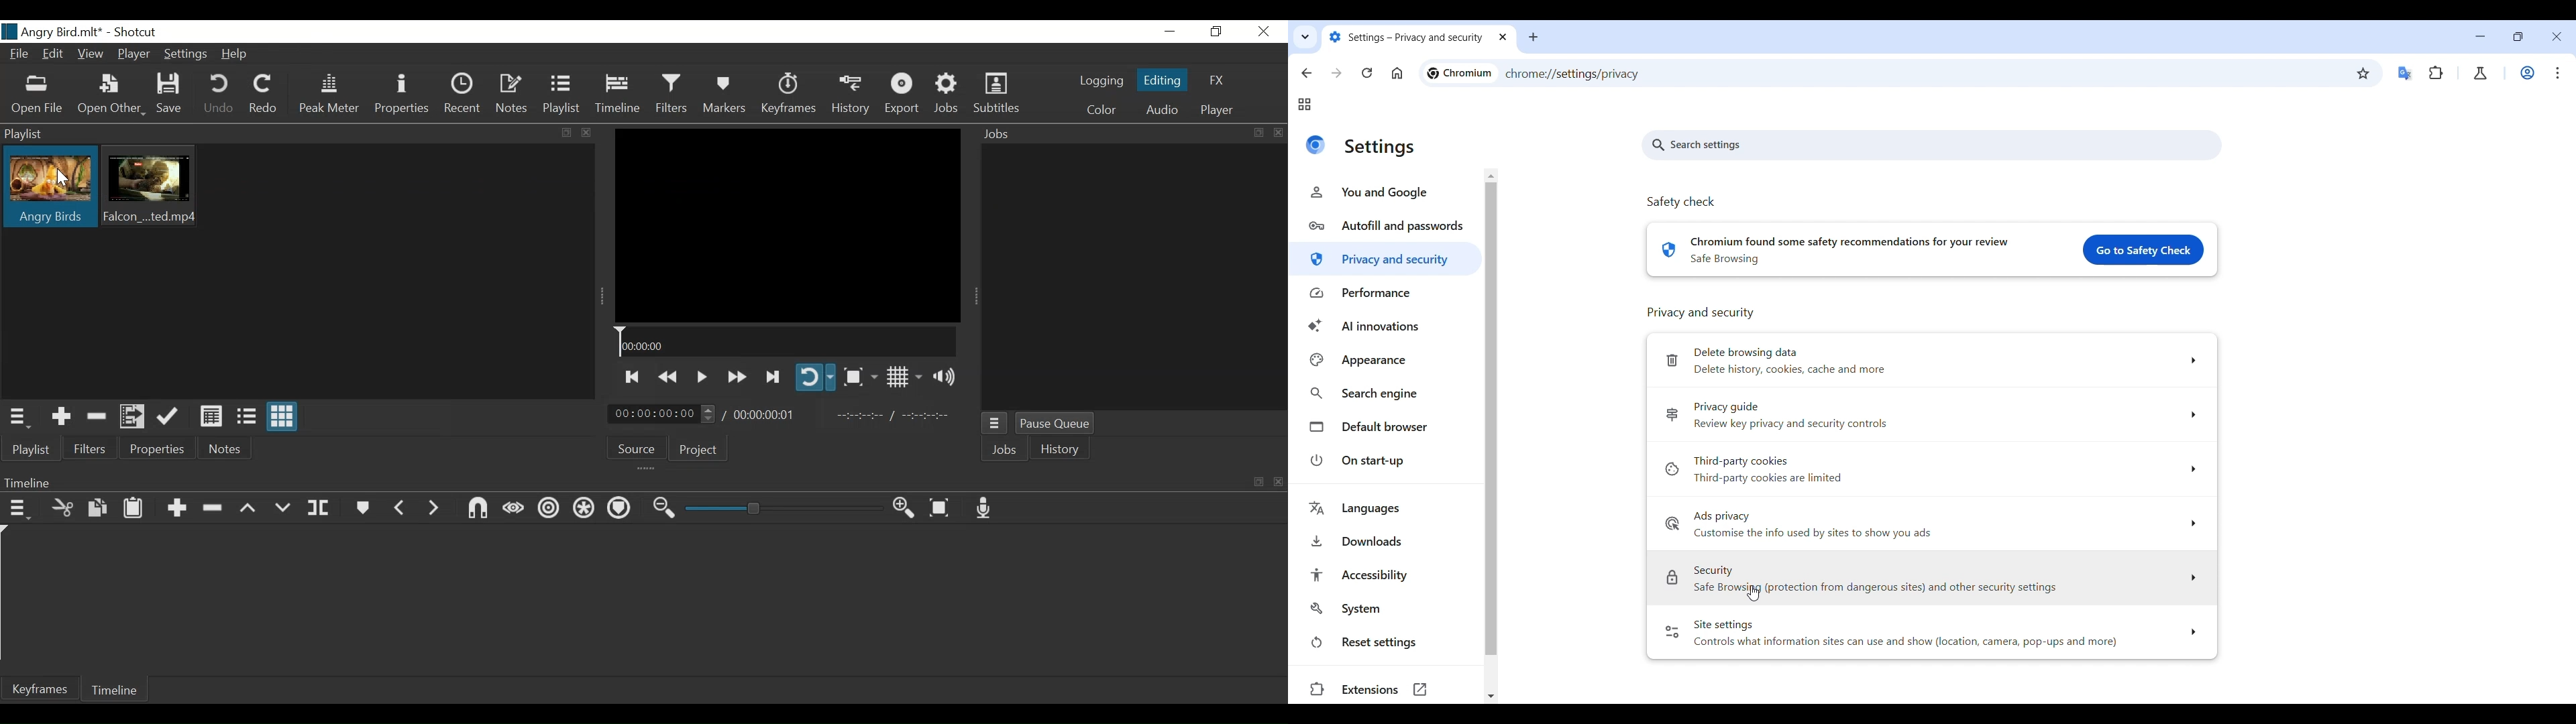  I want to click on Languages, so click(1388, 508).